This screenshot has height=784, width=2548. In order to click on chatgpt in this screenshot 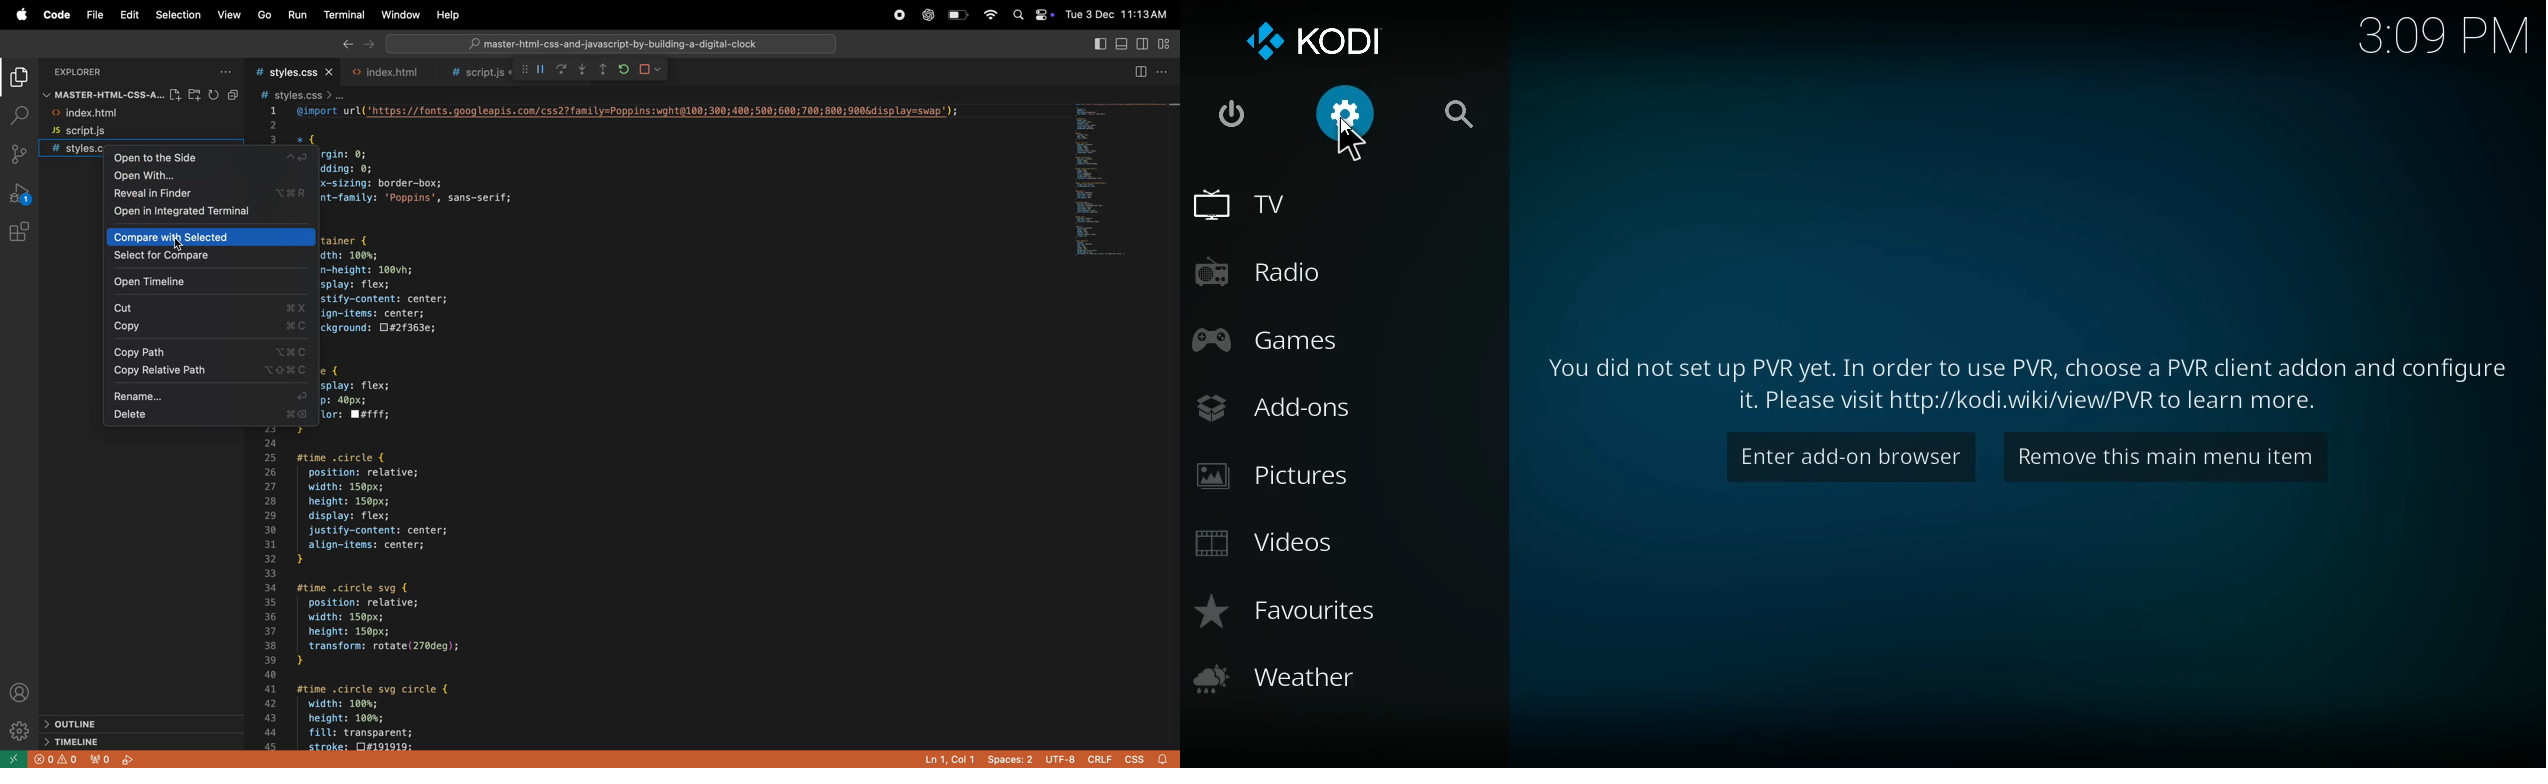, I will do `click(927, 15)`.